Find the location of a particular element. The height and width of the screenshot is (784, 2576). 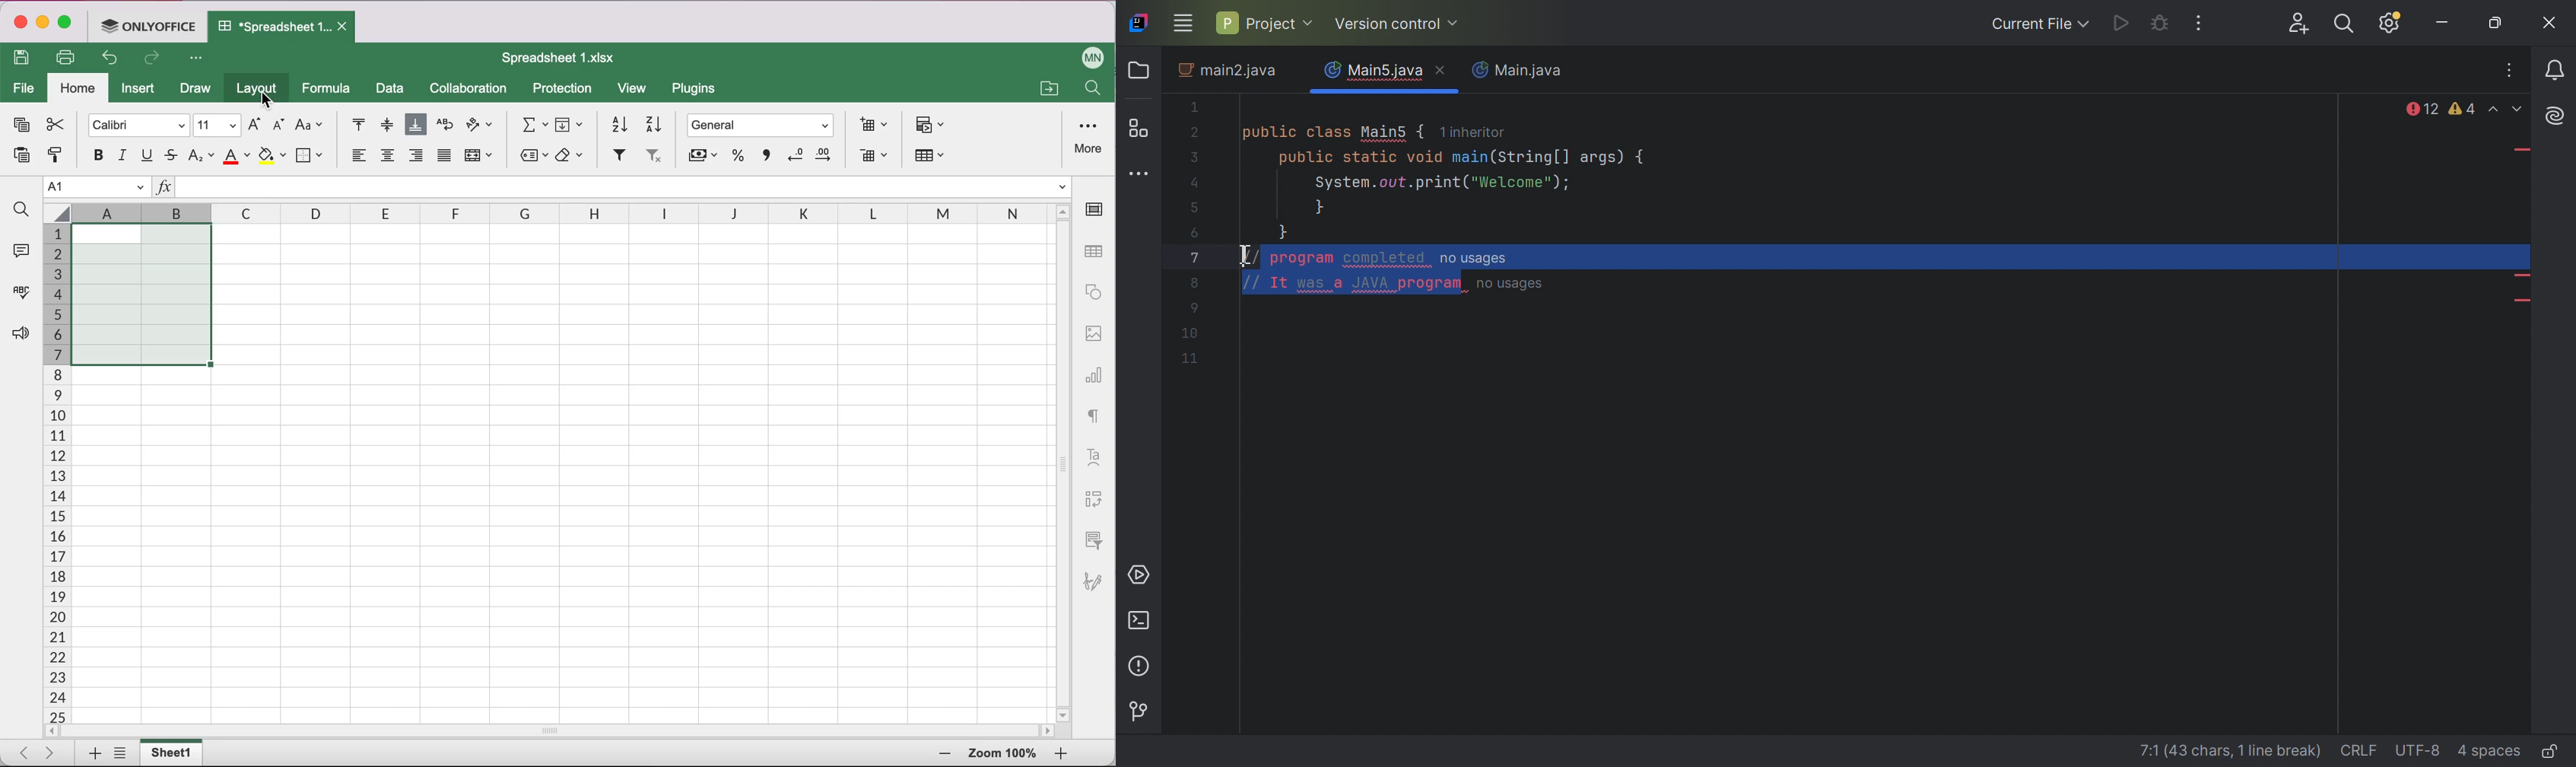

accounting style is located at coordinates (702, 159).